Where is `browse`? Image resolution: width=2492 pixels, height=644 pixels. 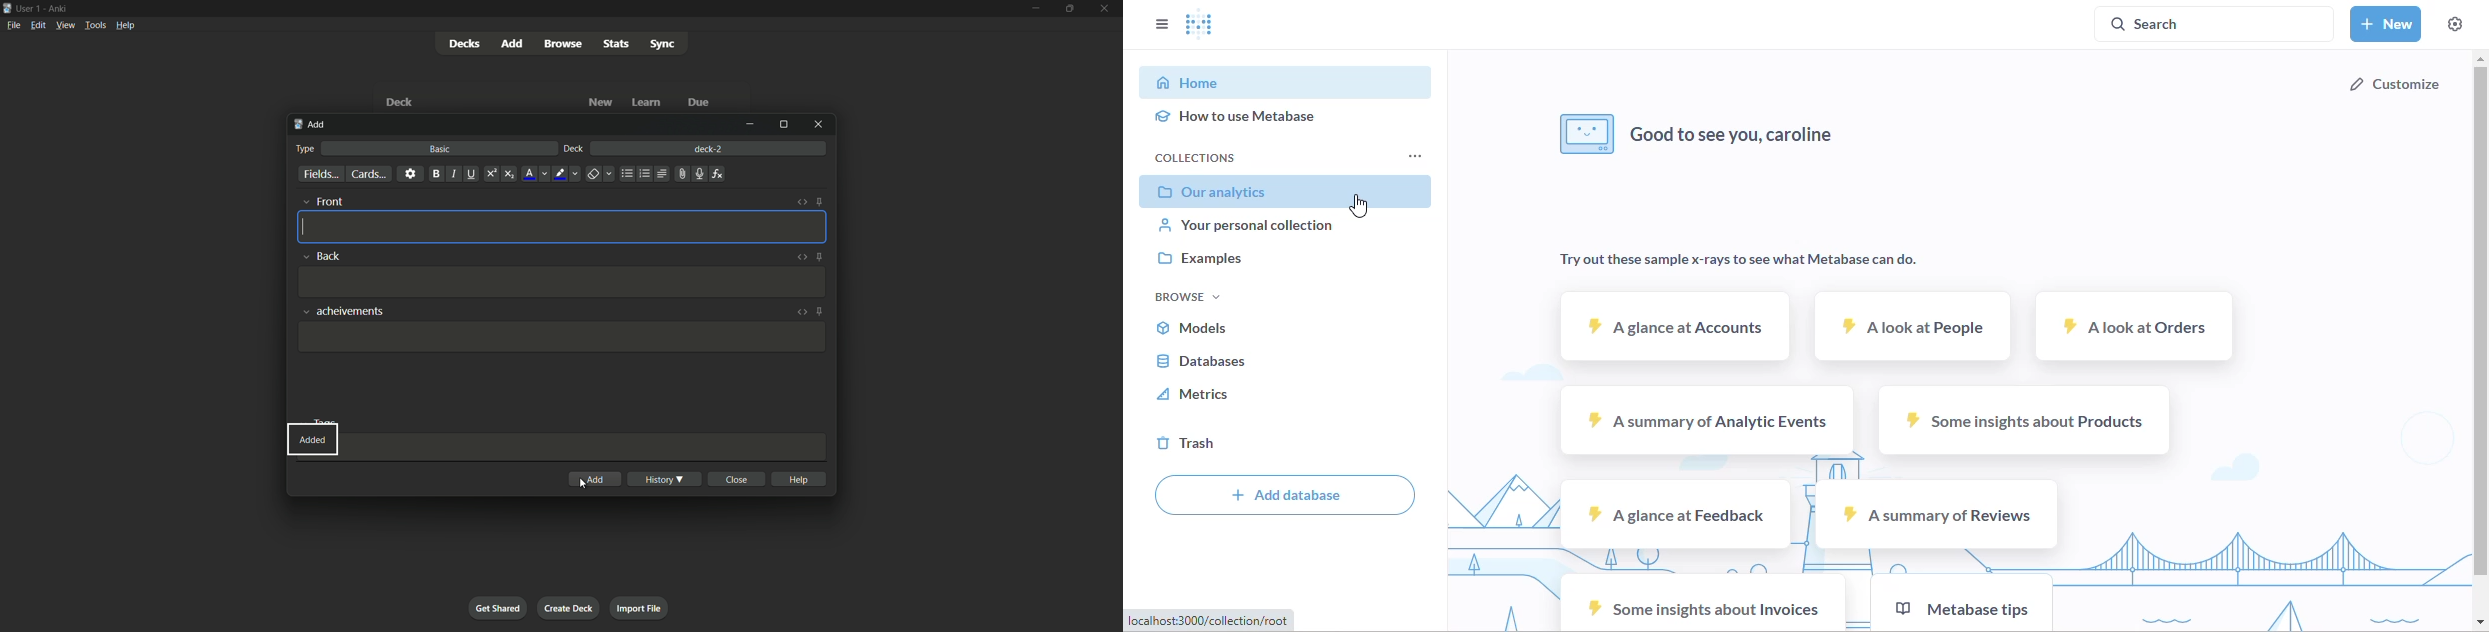 browse is located at coordinates (1188, 297).